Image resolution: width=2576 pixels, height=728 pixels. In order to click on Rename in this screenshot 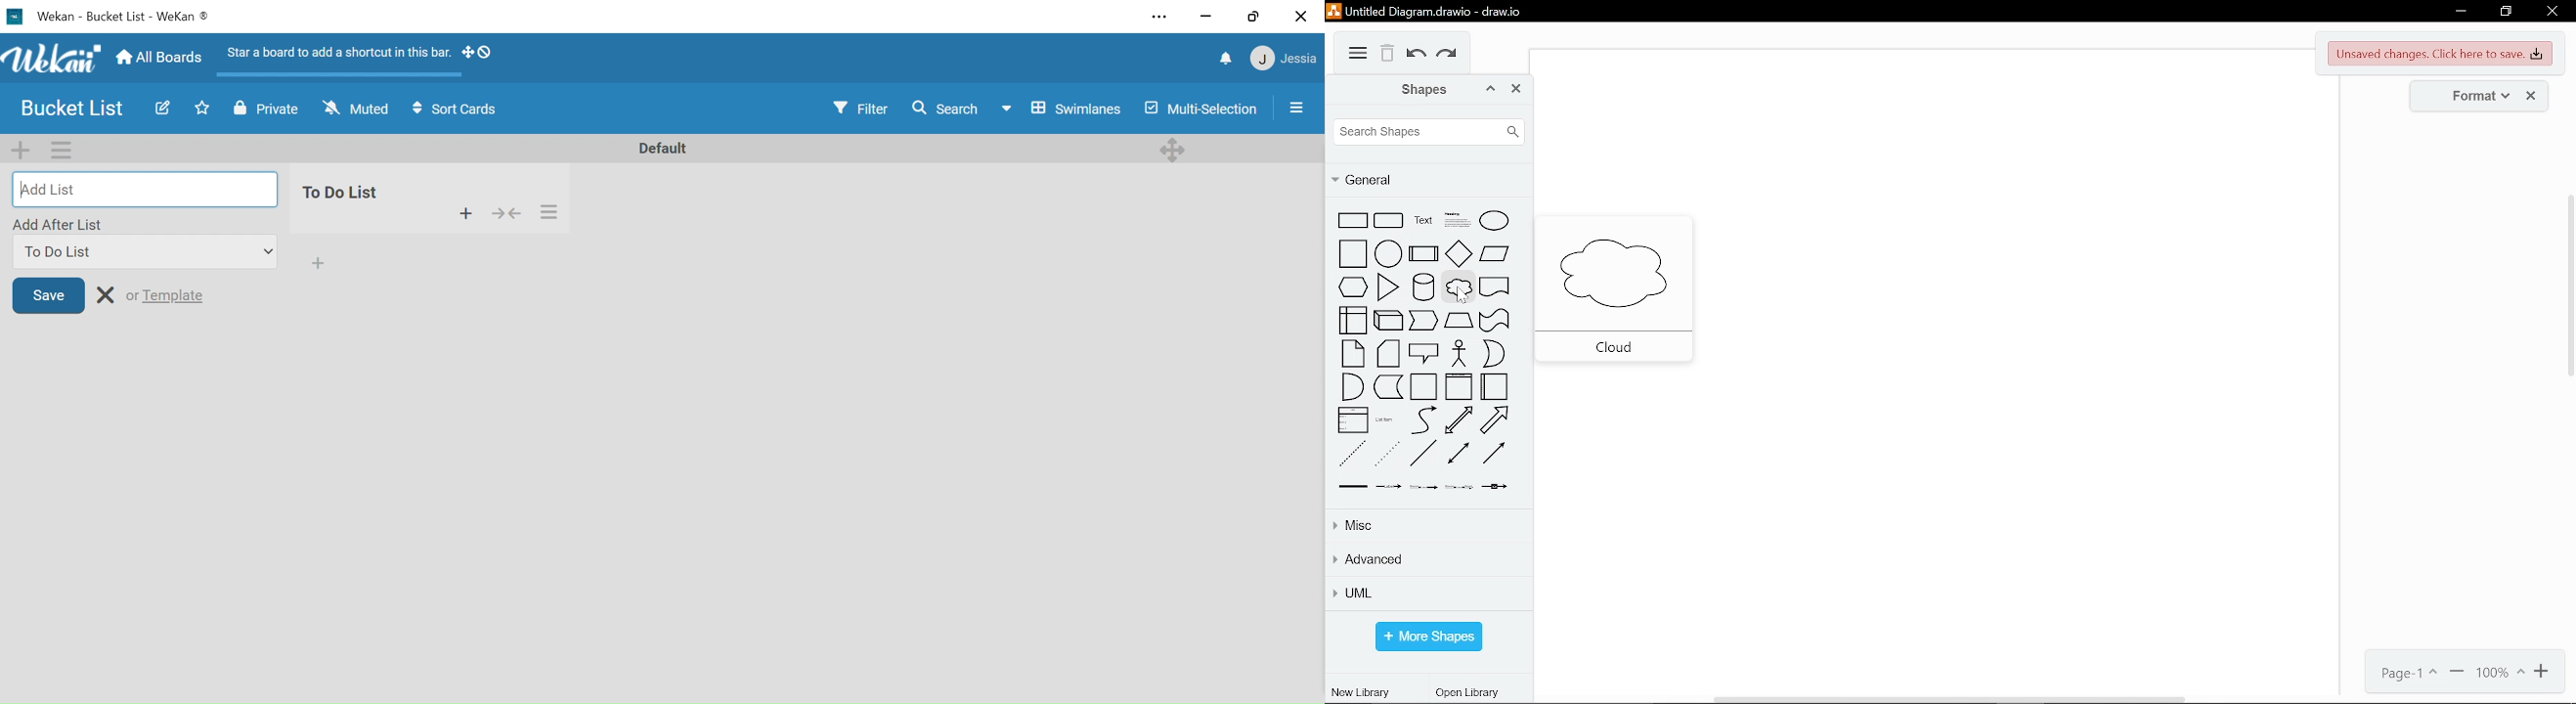, I will do `click(106, 294)`.